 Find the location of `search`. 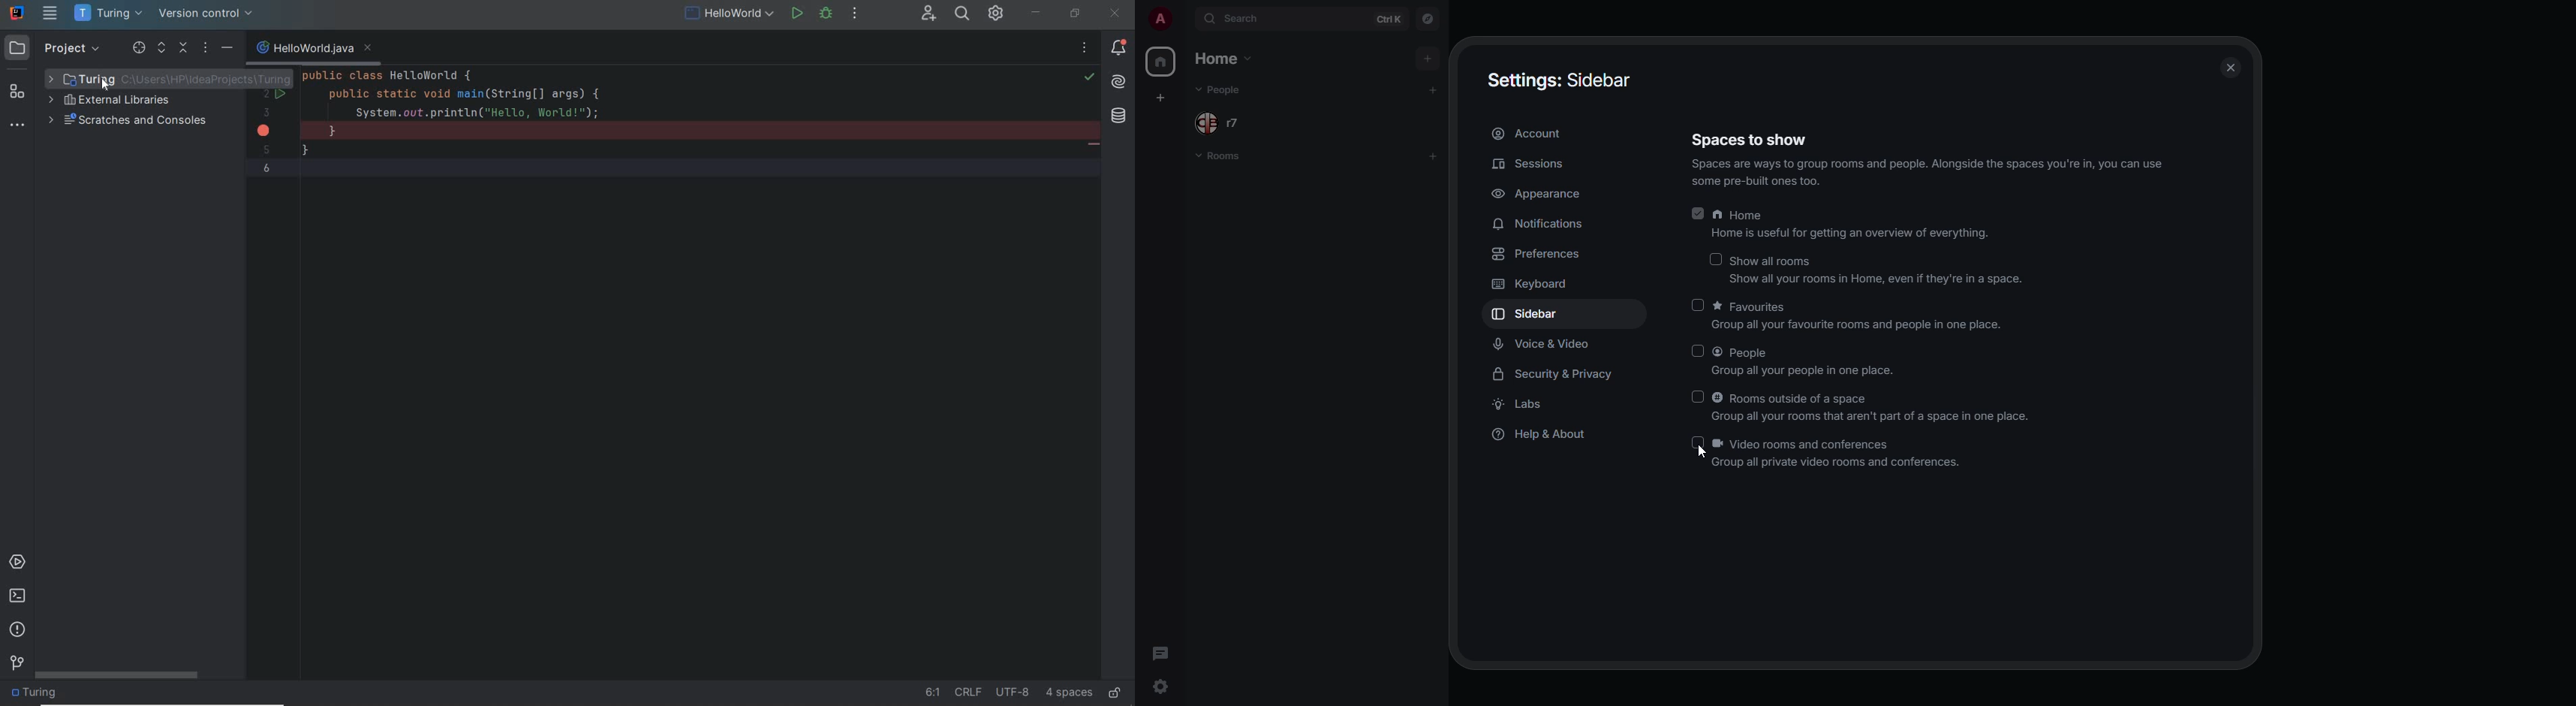

search is located at coordinates (1245, 20).